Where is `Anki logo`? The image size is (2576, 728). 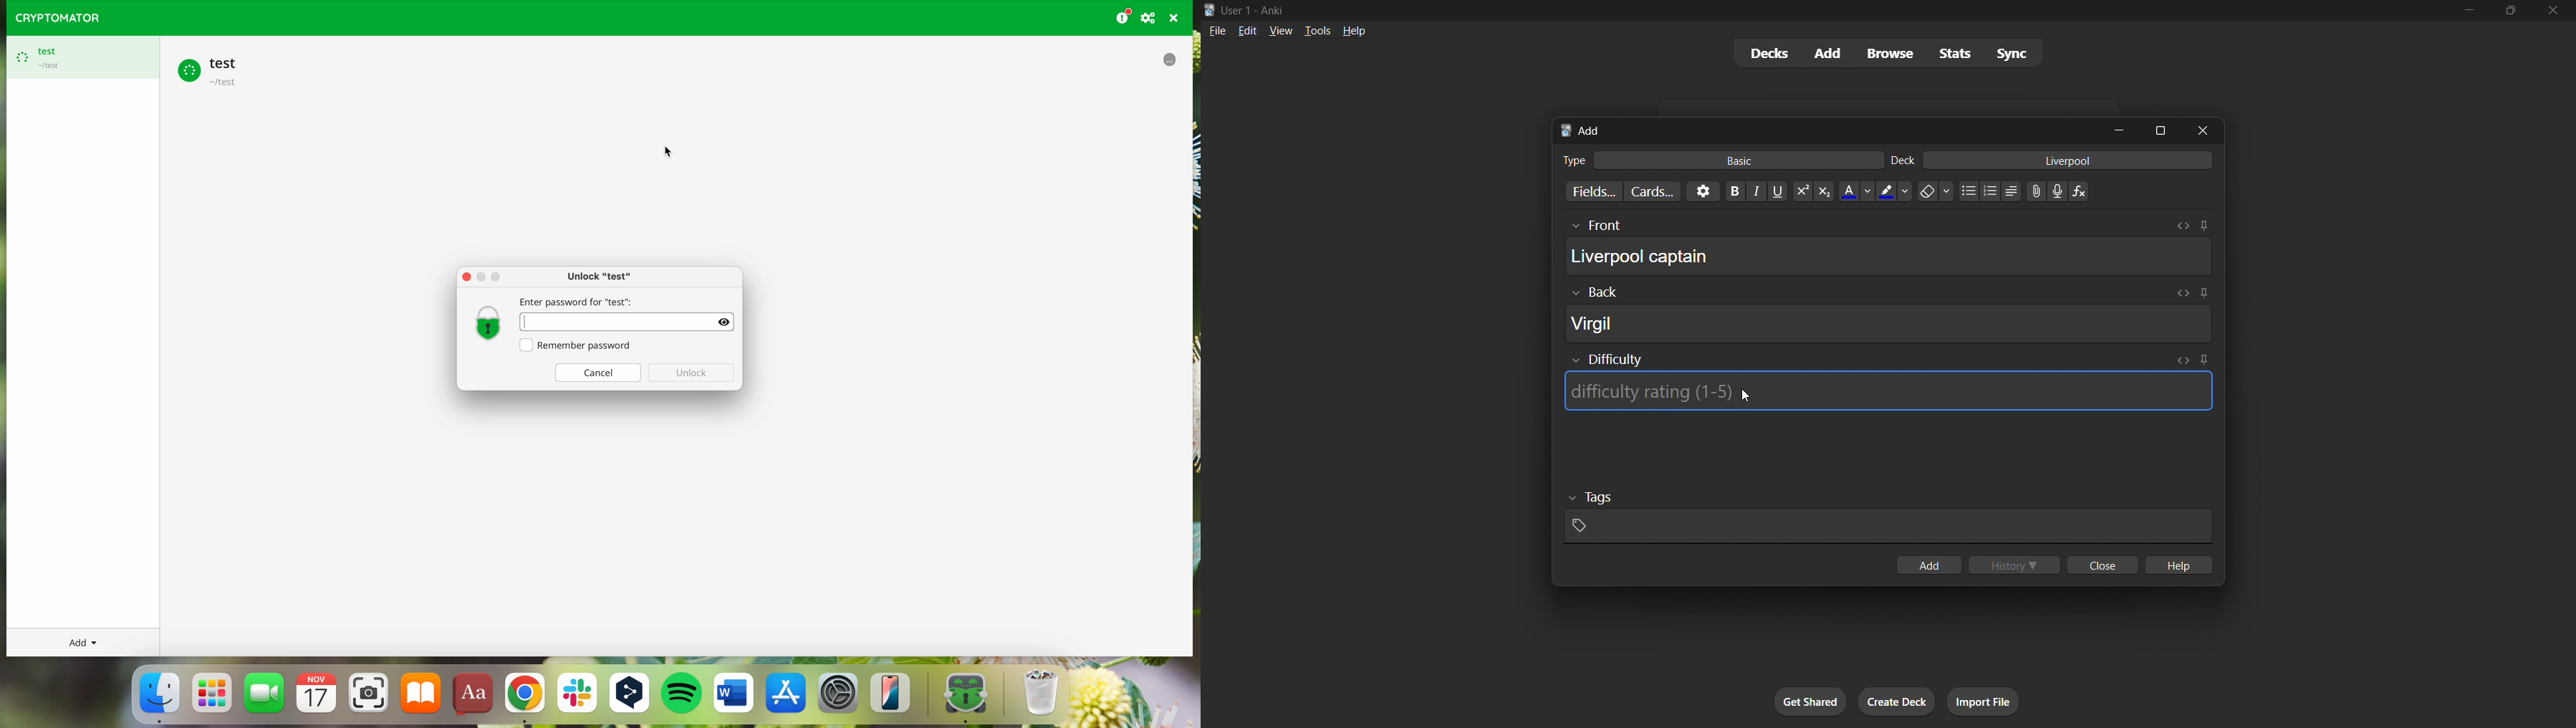 Anki logo is located at coordinates (1566, 130).